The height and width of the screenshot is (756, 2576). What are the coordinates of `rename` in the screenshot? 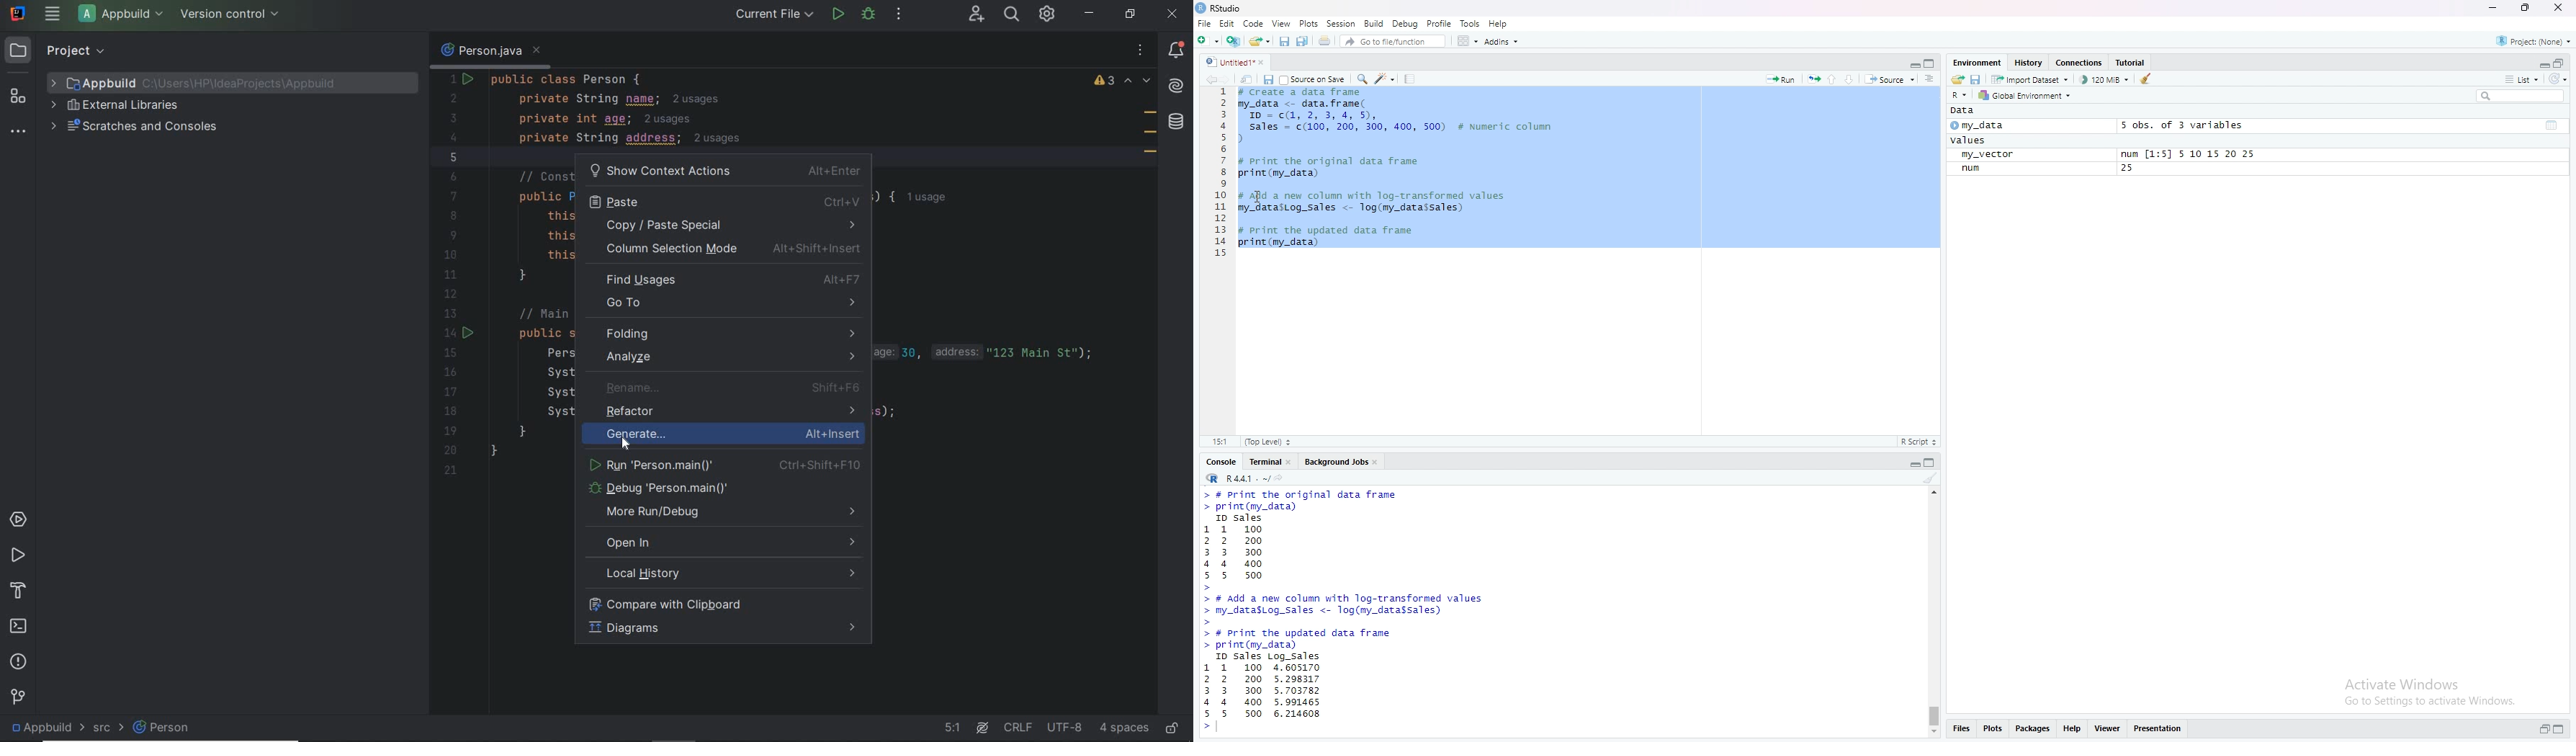 It's located at (728, 389).